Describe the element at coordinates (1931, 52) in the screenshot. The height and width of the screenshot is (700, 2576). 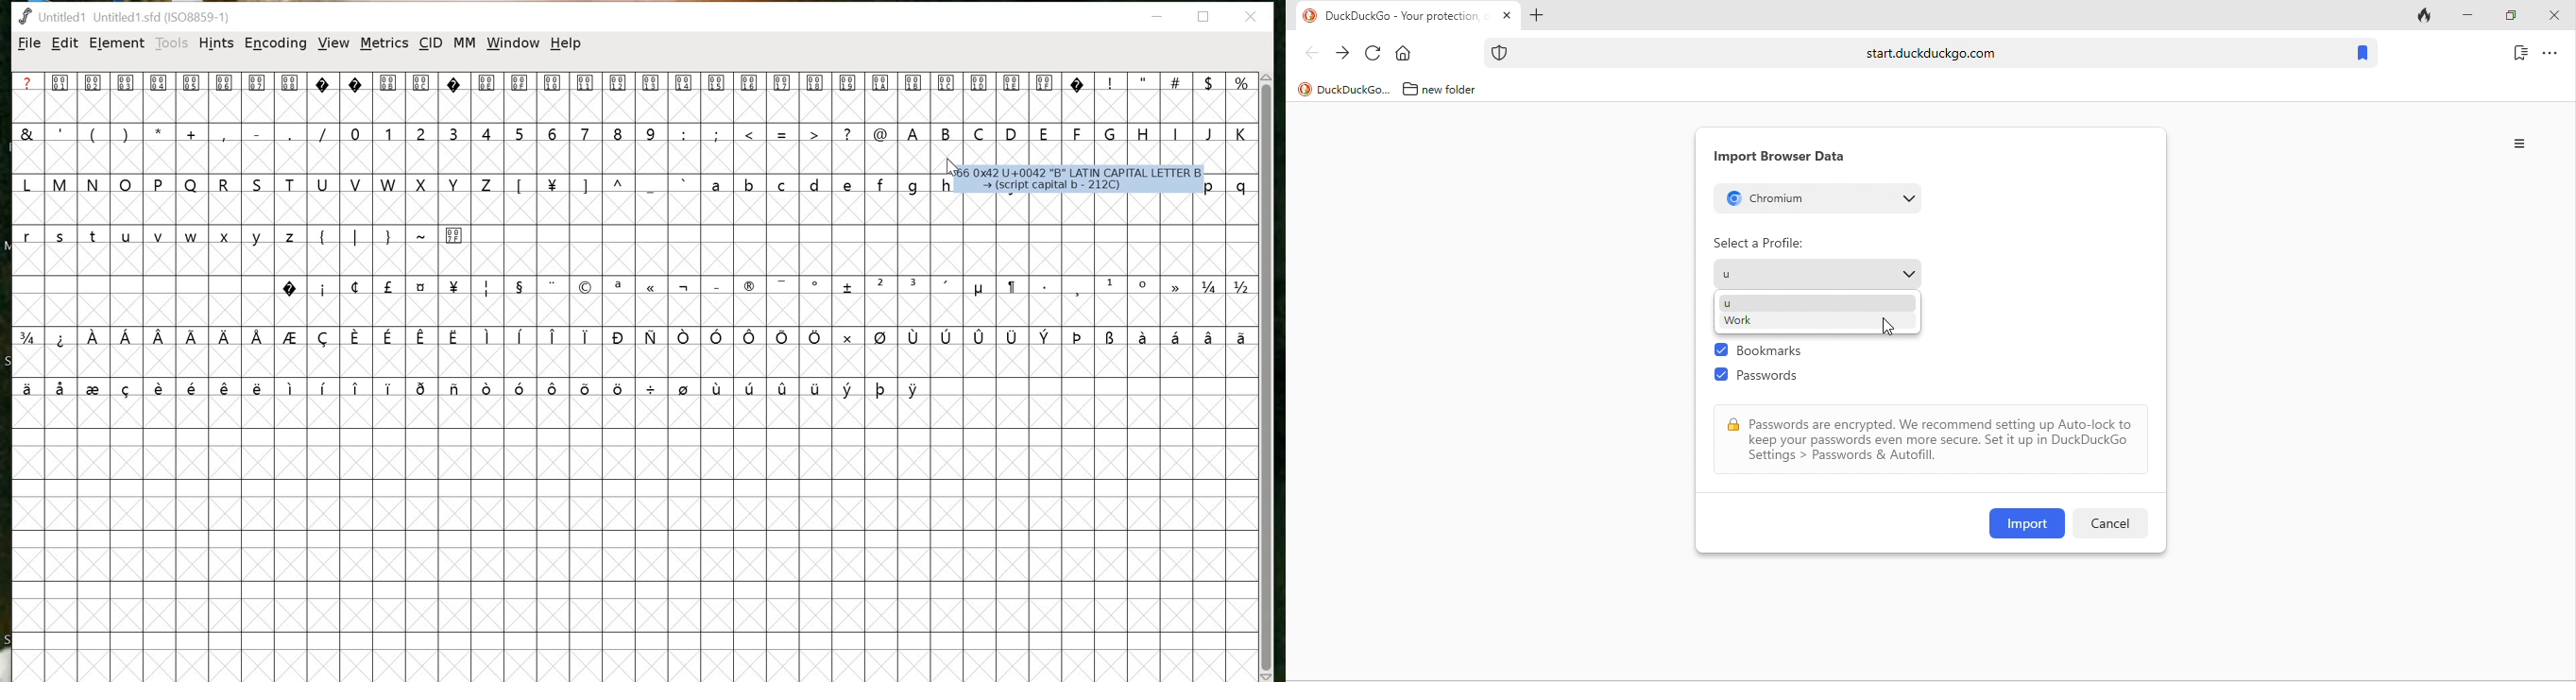
I see `start.duckduckgo.com` at that location.